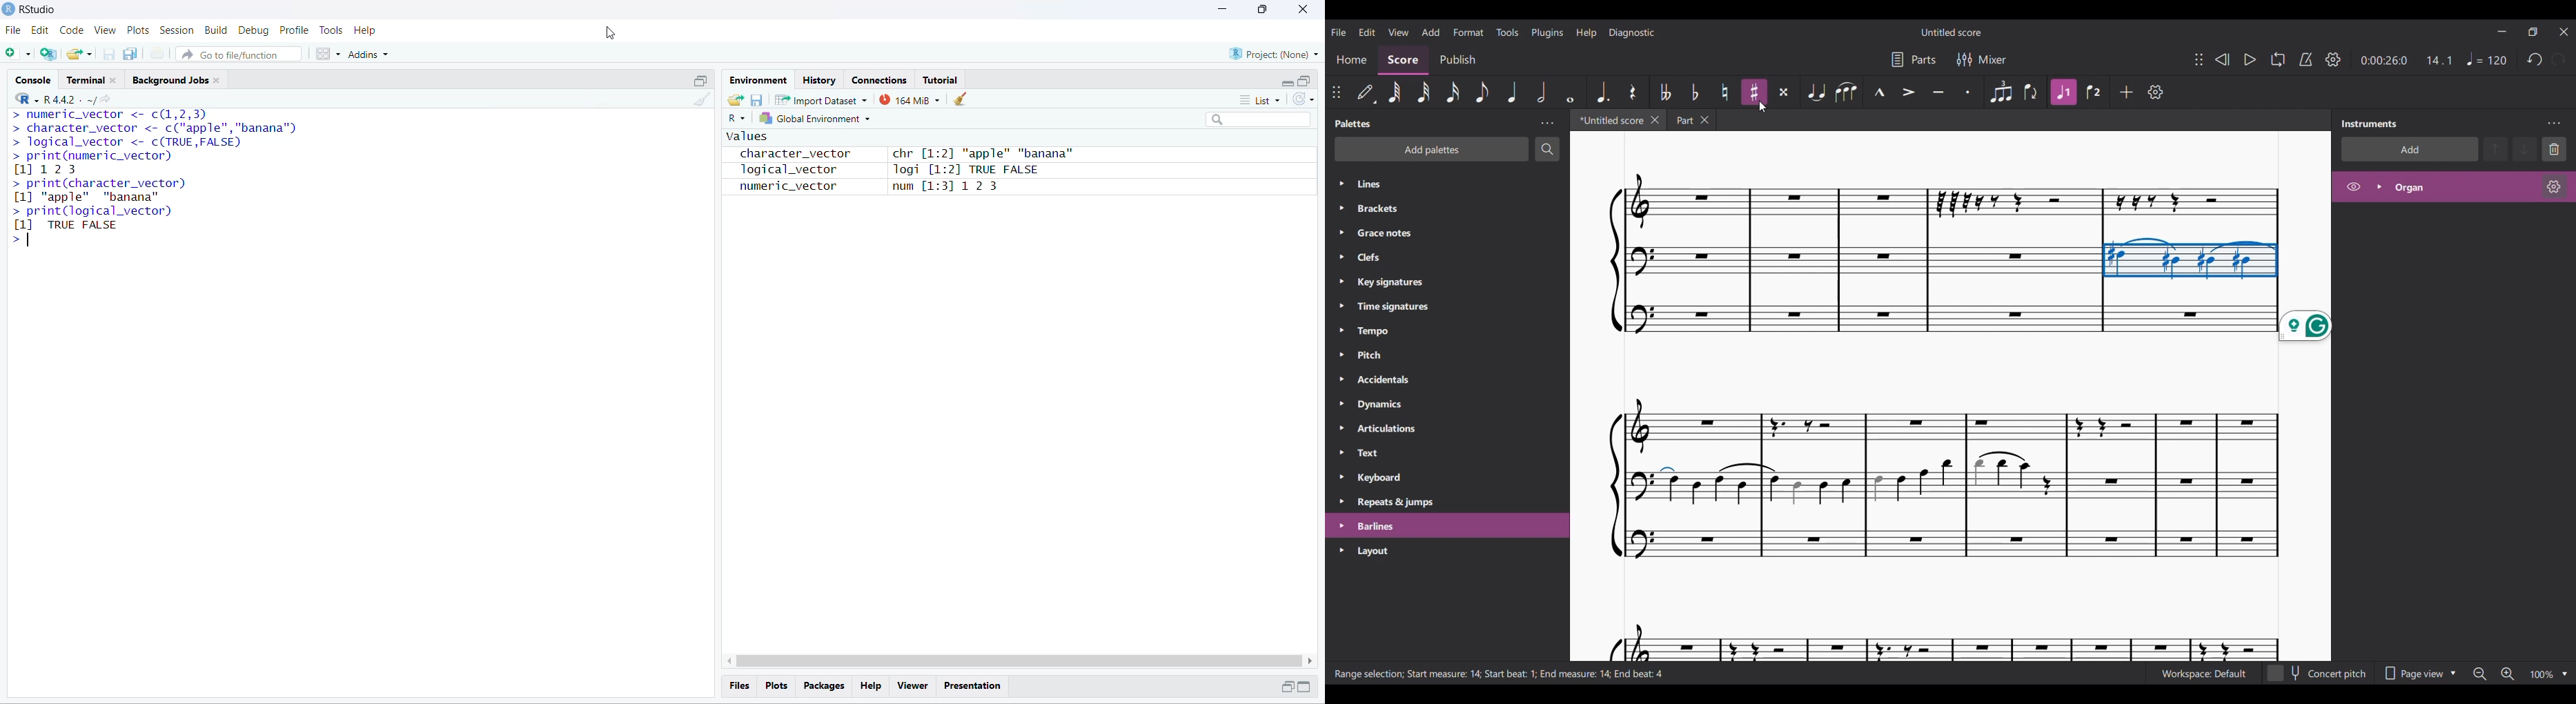 This screenshot has width=2576, height=728. I want to click on create a project, so click(48, 54).